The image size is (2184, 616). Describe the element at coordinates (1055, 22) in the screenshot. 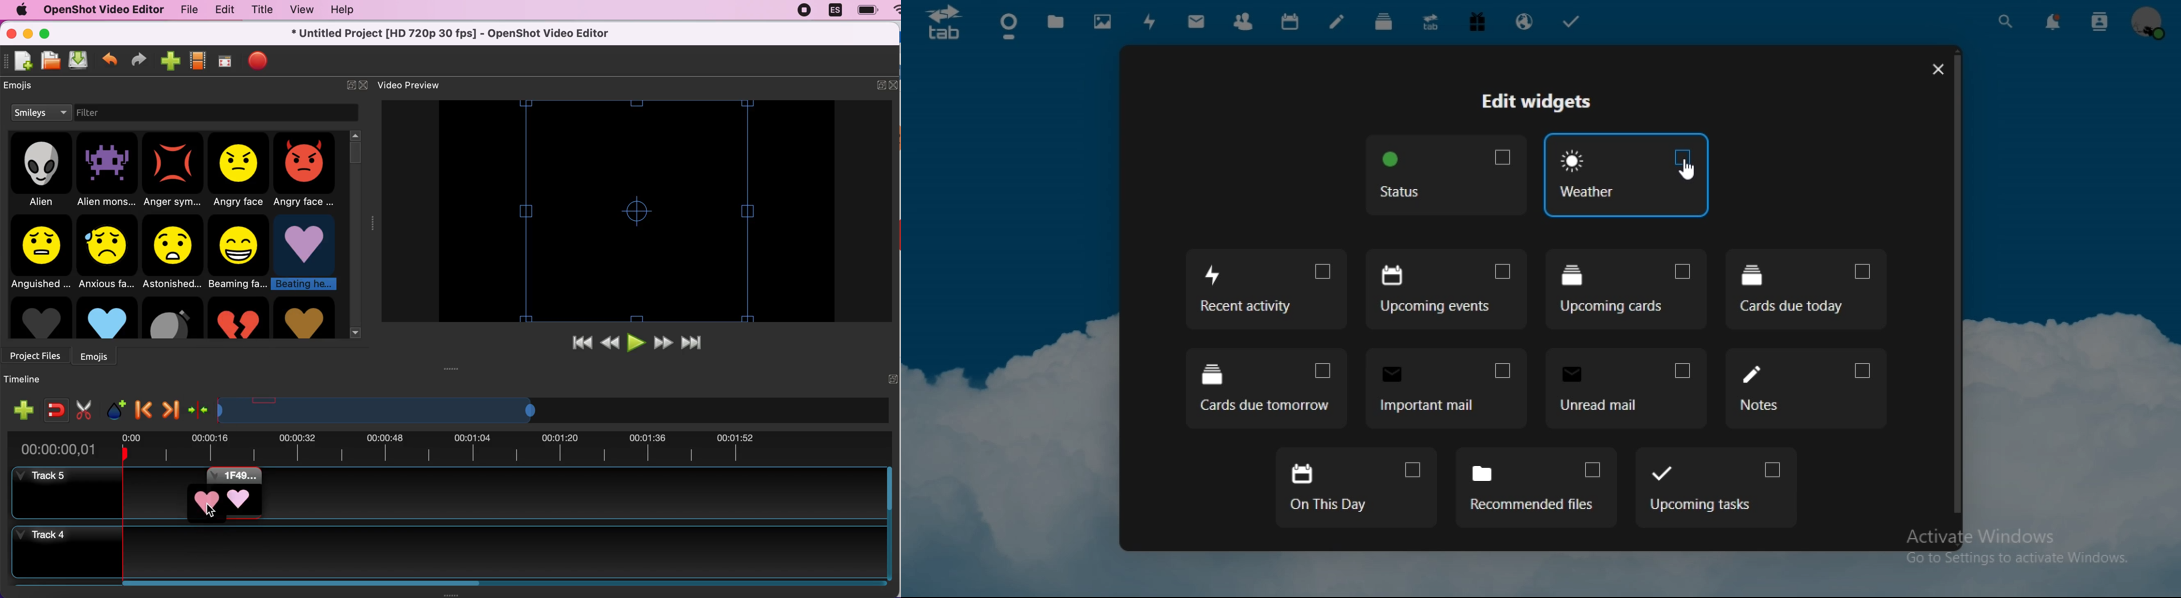

I see `files` at that location.